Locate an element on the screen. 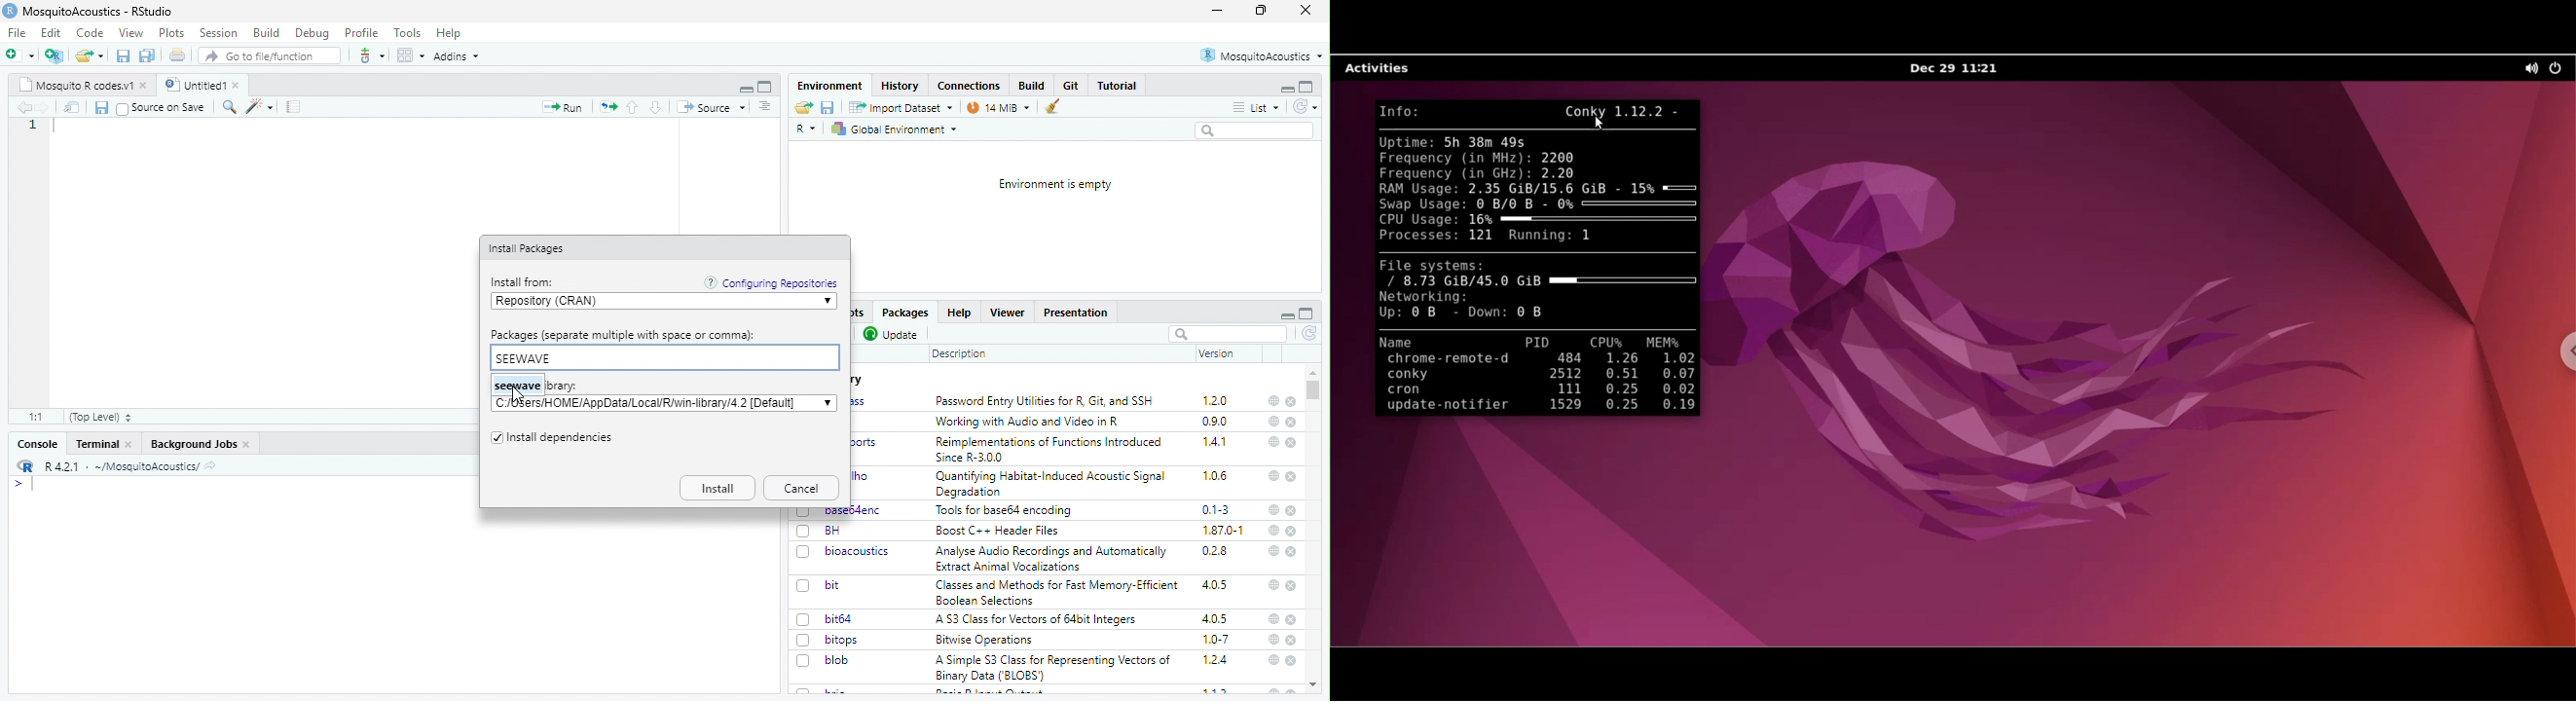 Image resolution: width=2576 pixels, height=728 pixels. Help is located at coordinates (959, 313).